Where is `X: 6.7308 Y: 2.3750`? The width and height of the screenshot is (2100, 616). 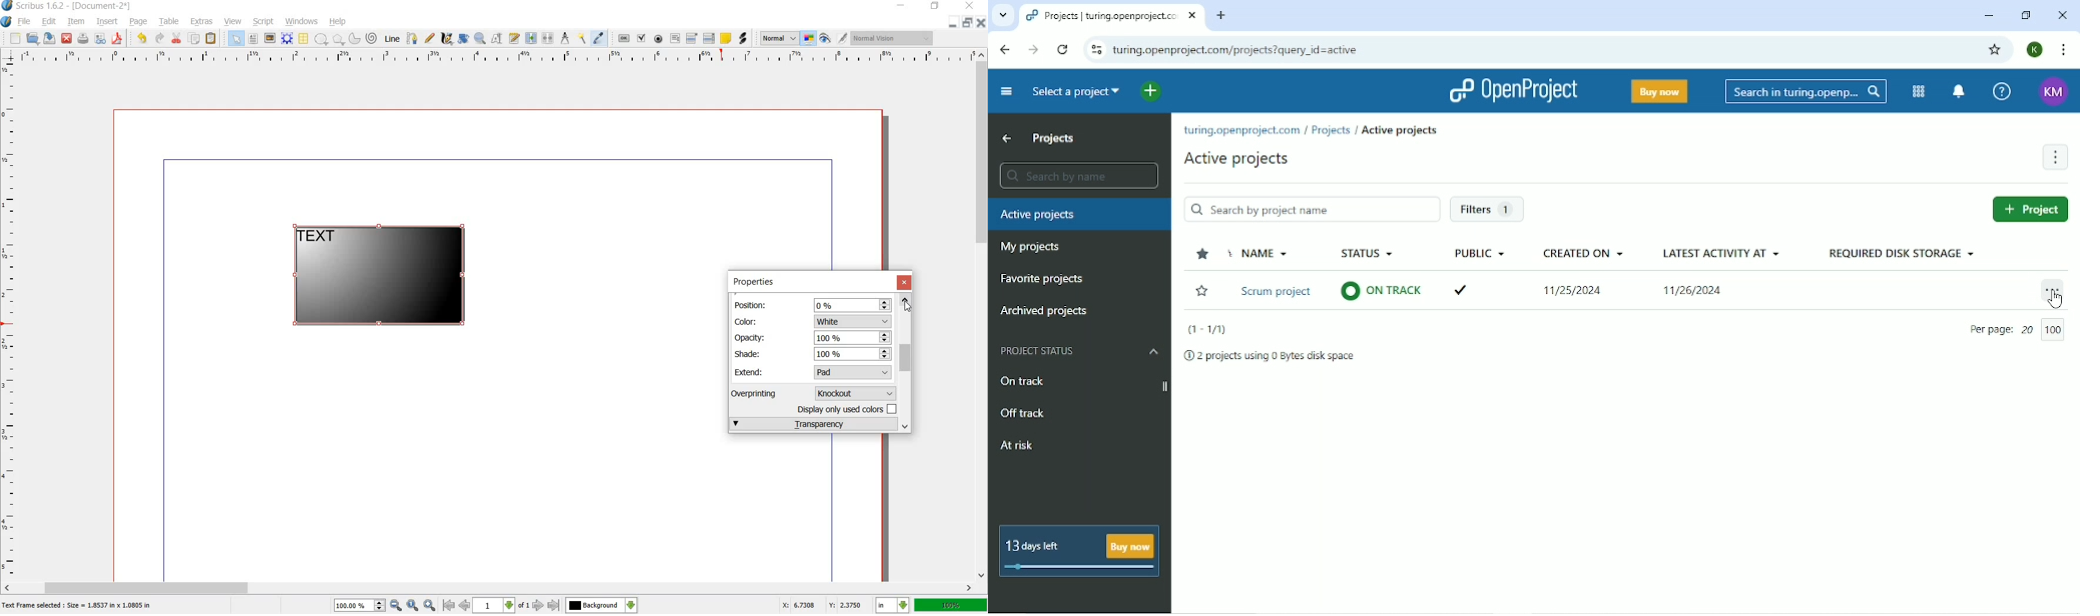
X: 6.7308 Y: 2.3750 is located at coordinates (822, 605).